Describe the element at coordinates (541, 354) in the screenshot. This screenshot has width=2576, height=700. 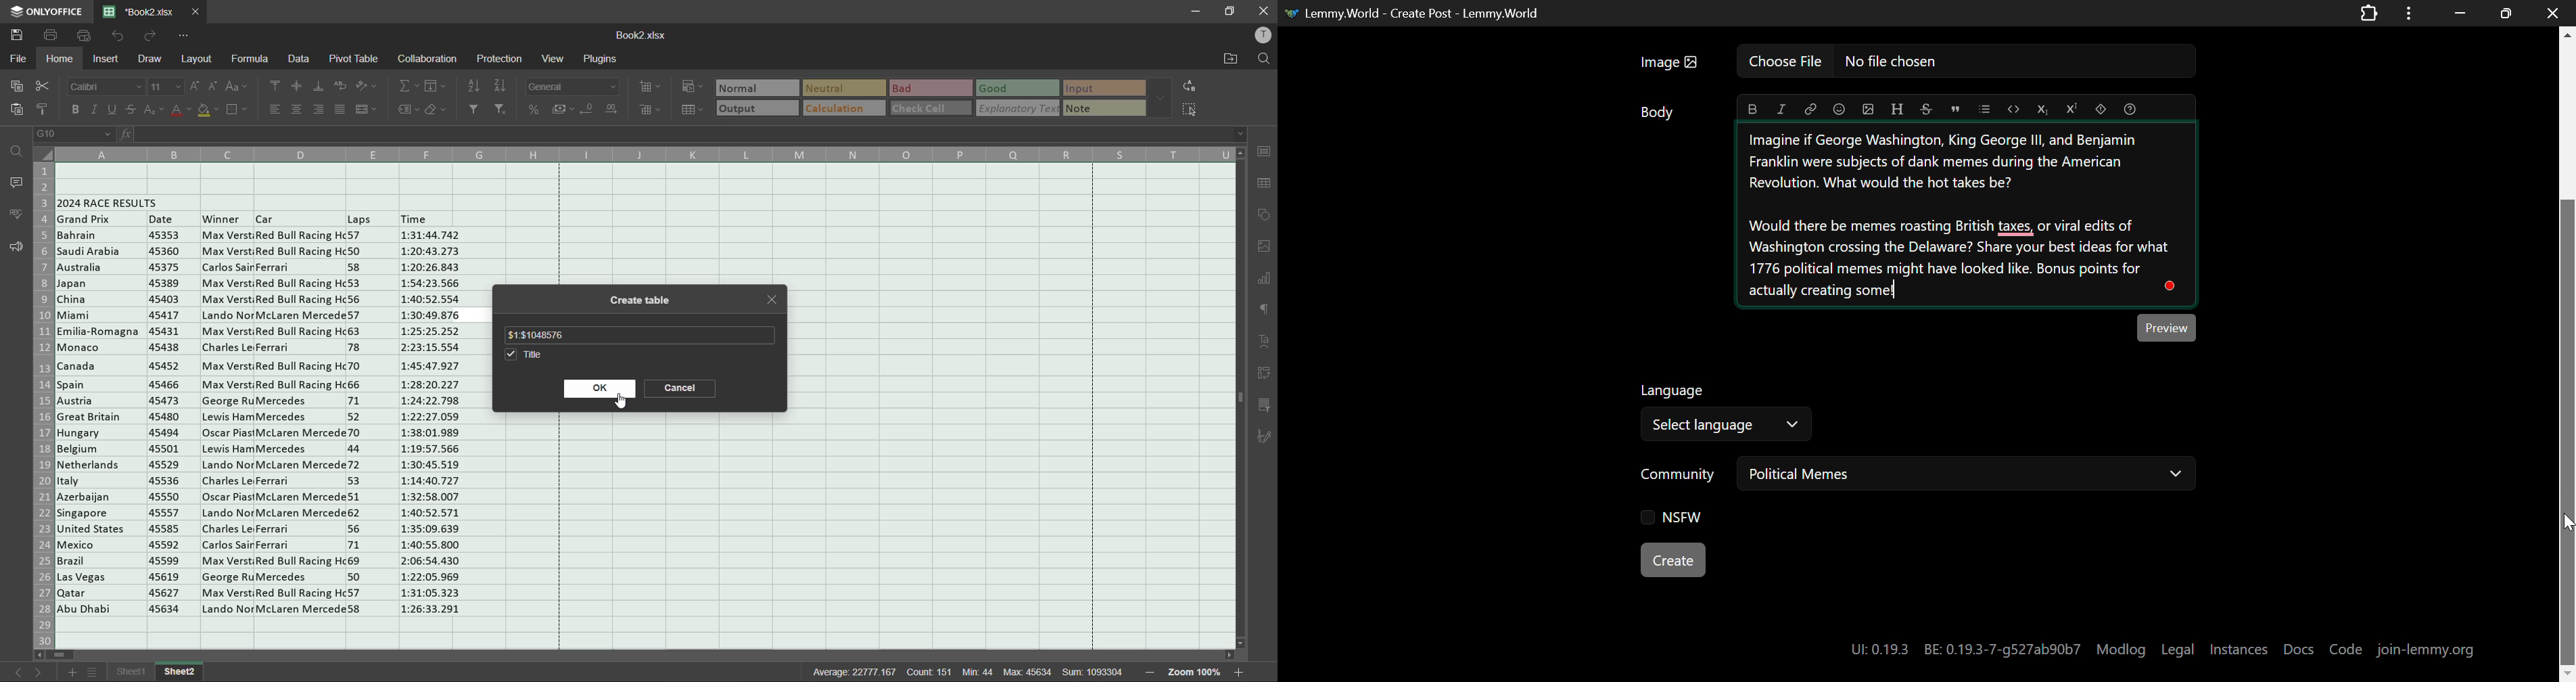
I see `title` at that location.